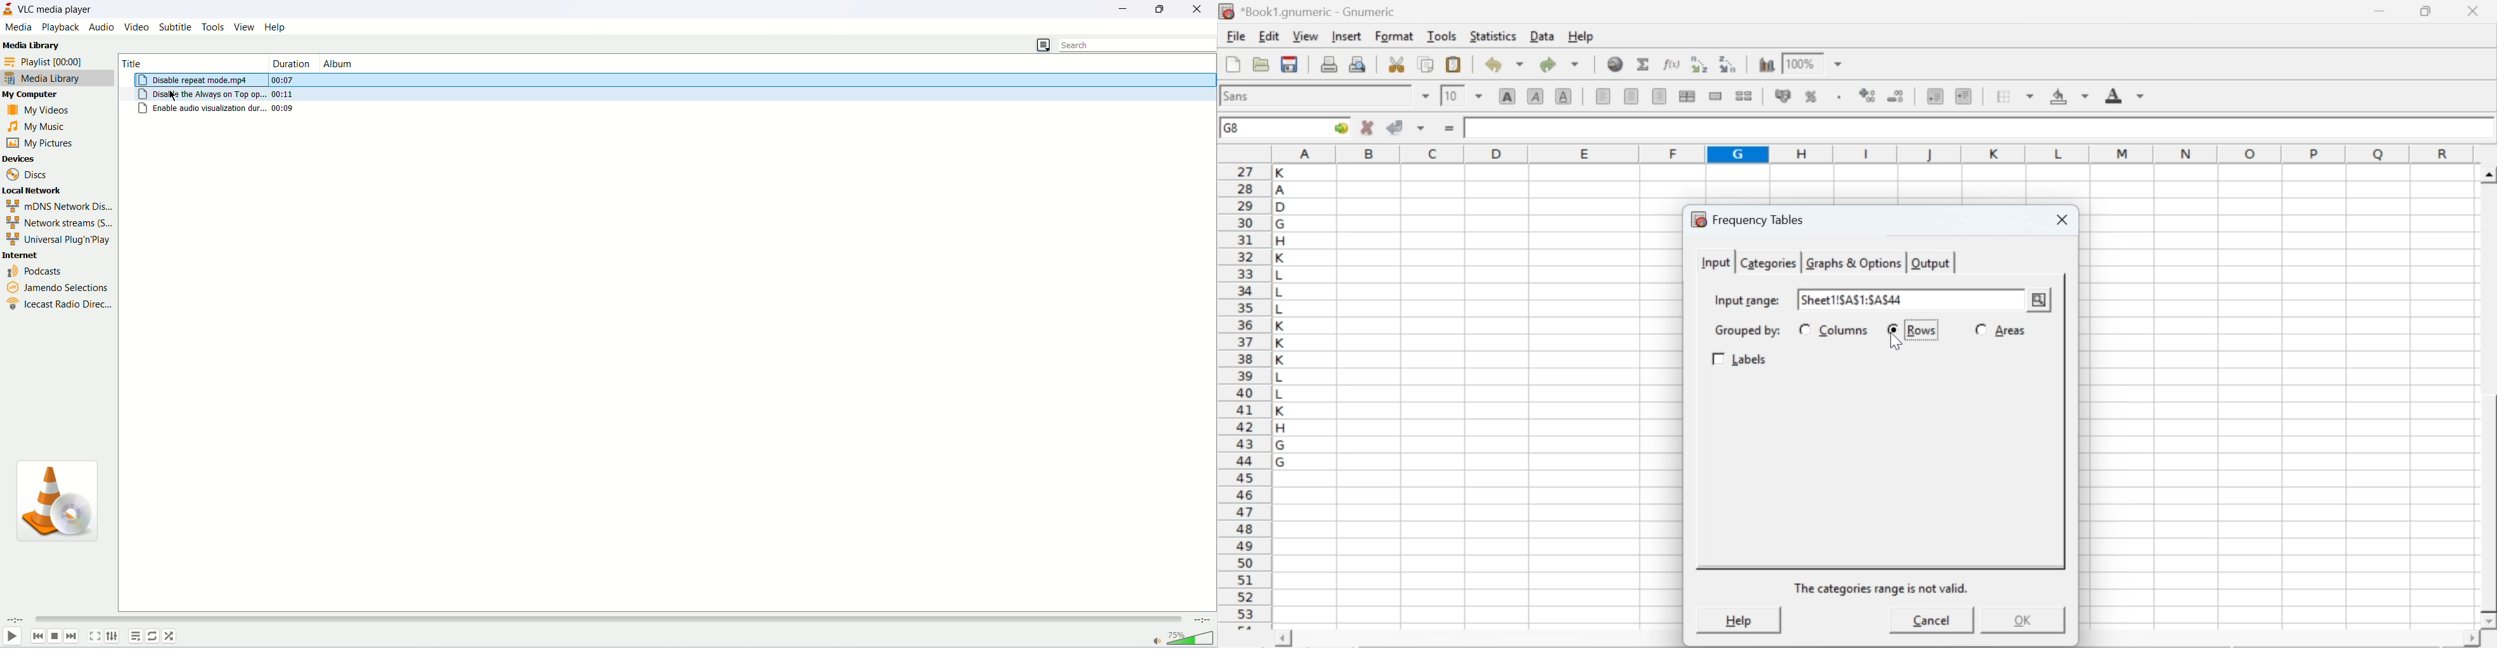 Image resolution: width=2520 pixels, height=672 pixels. Describe the element at coordinates (1235, 37) in the screenshot. I see `file` at that location.